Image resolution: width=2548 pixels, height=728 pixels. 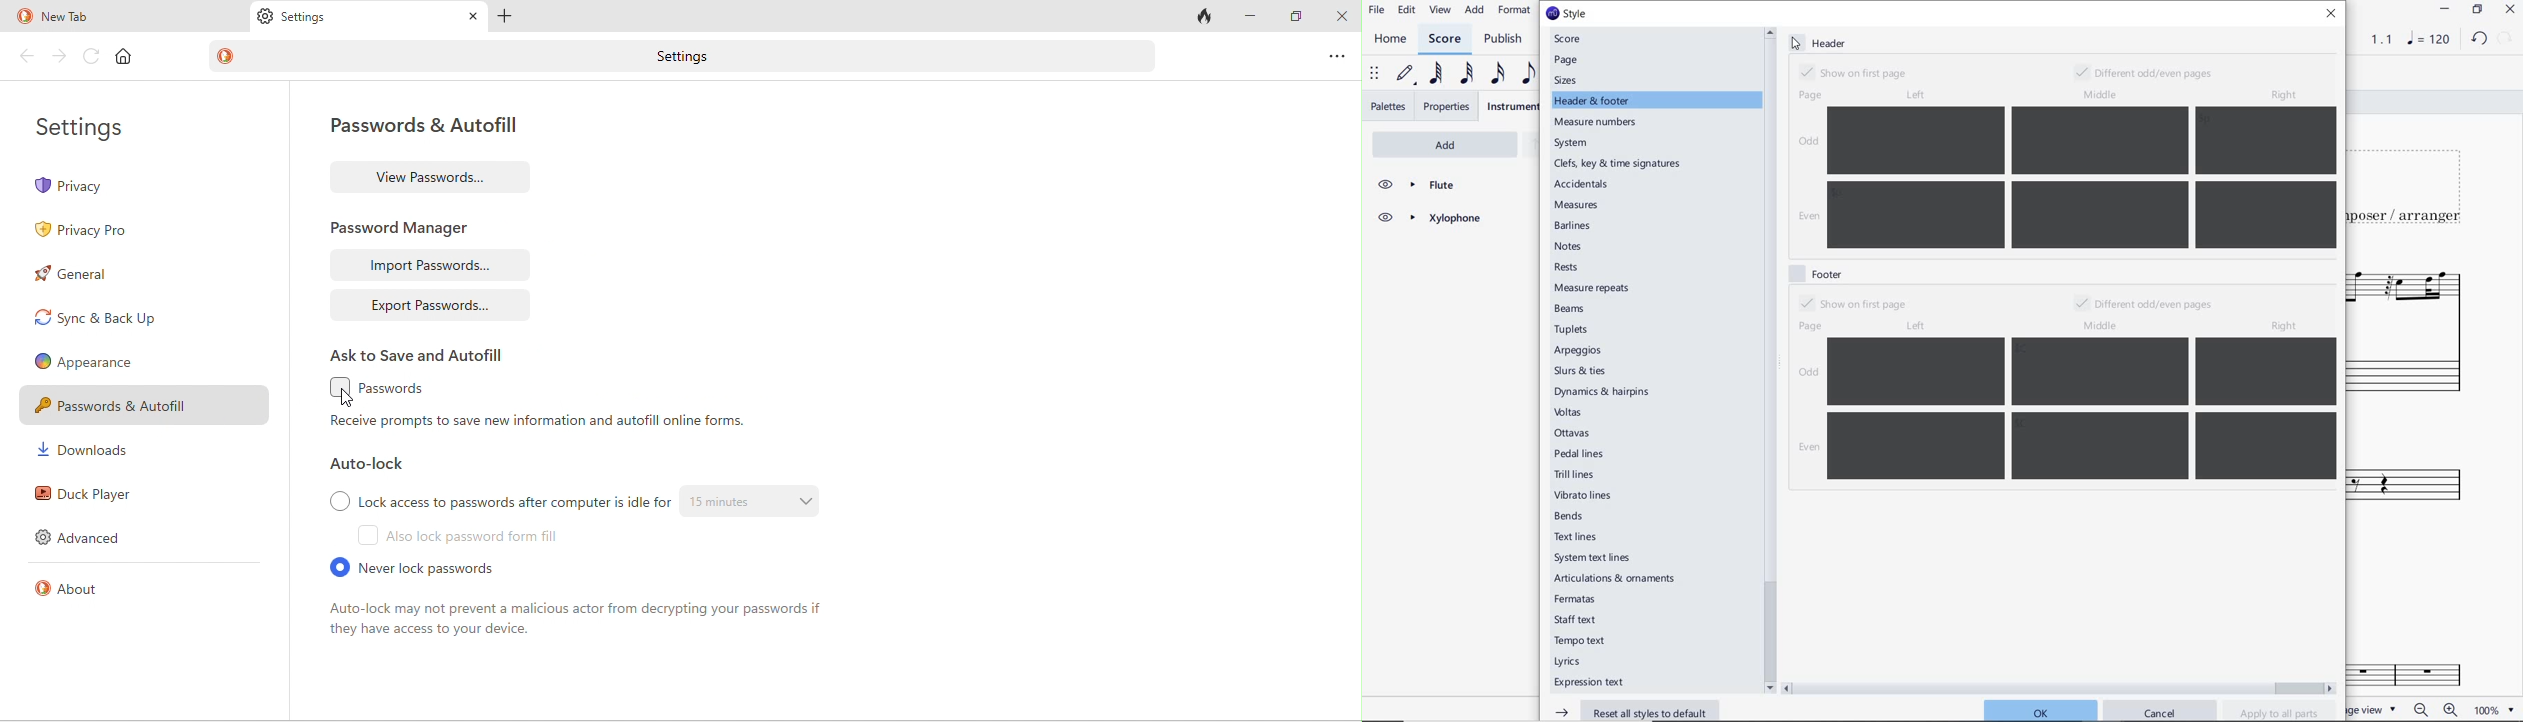 I want to click on right, so click(x=2284, y=96).